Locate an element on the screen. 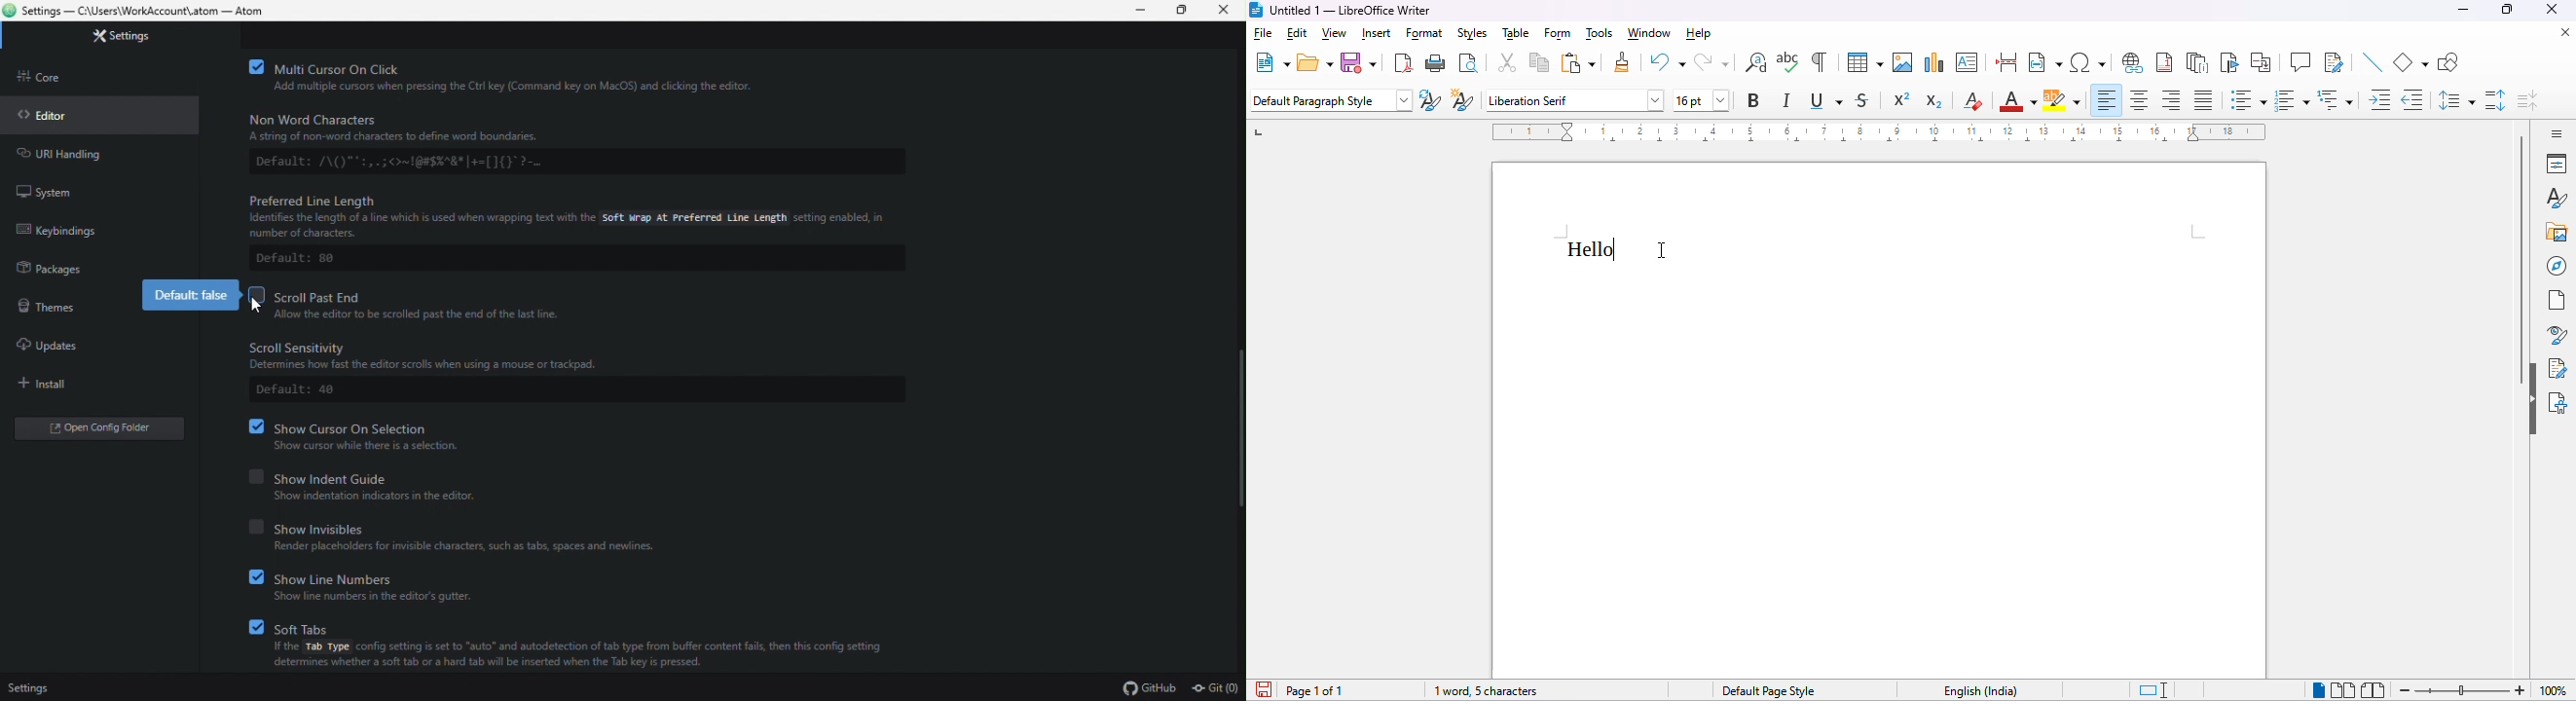  increase paragraph spacing is located at coordinates (2496, 101).